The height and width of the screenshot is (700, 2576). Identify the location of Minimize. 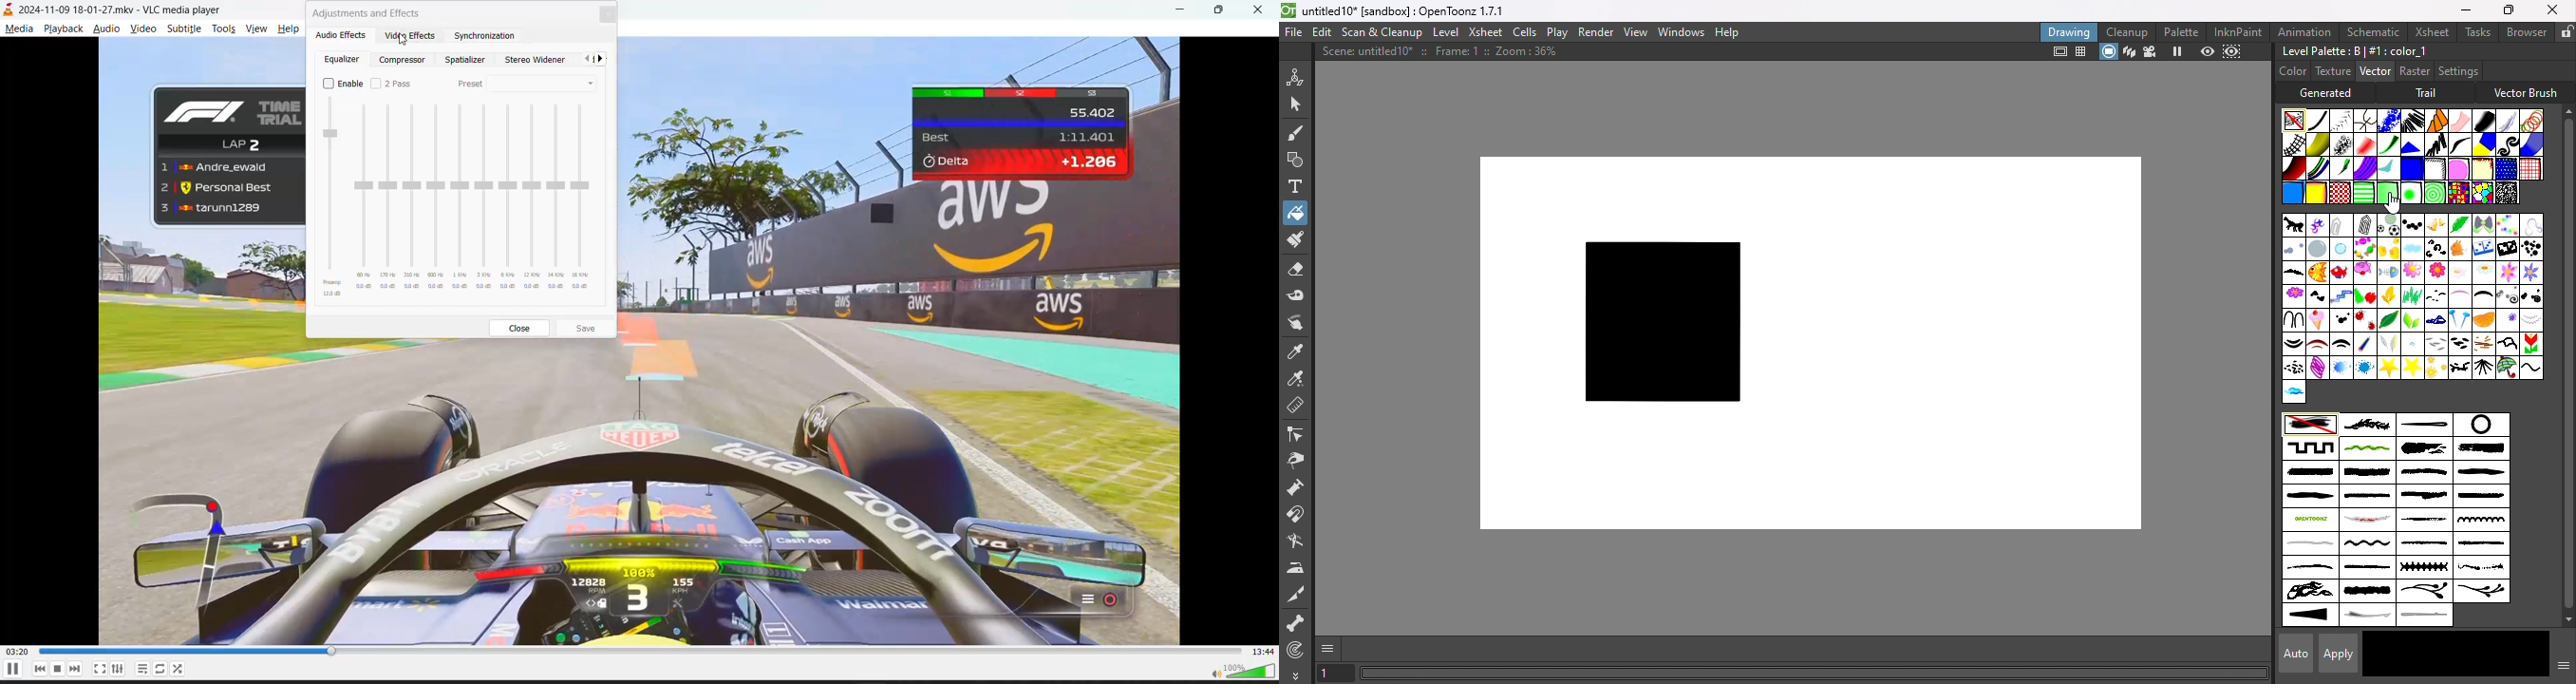
(2466, 10).